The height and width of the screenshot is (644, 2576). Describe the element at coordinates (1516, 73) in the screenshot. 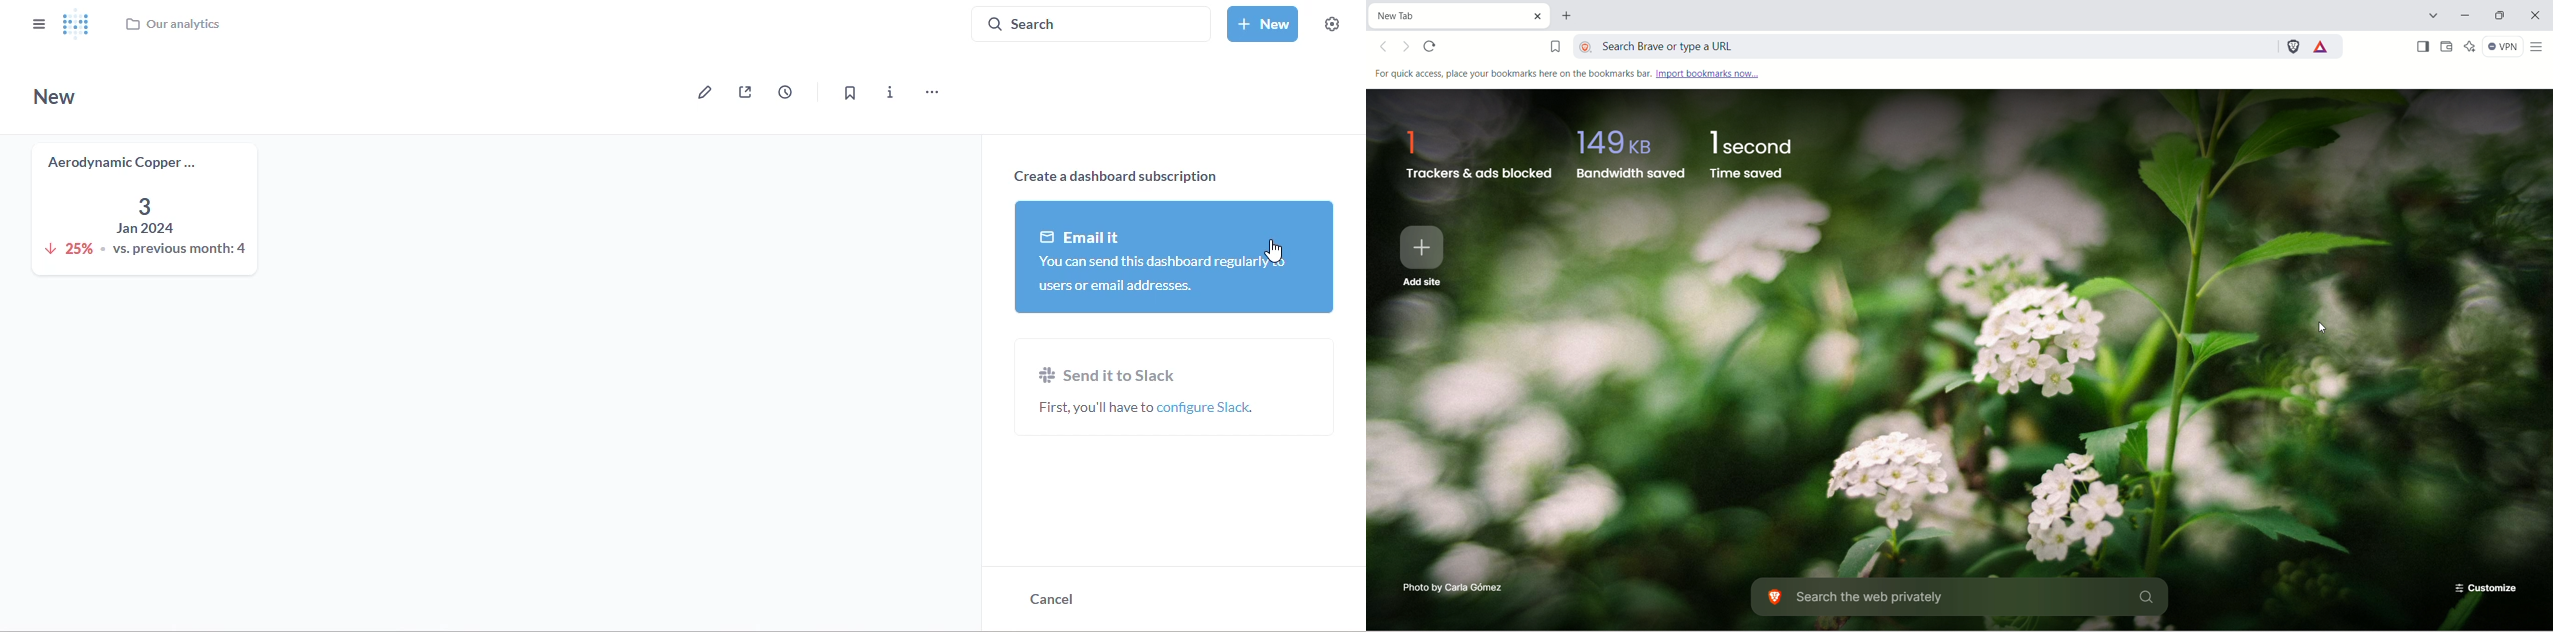

I see `for quick access, place your bookmarks here on the bookmarks bar.` at that location.